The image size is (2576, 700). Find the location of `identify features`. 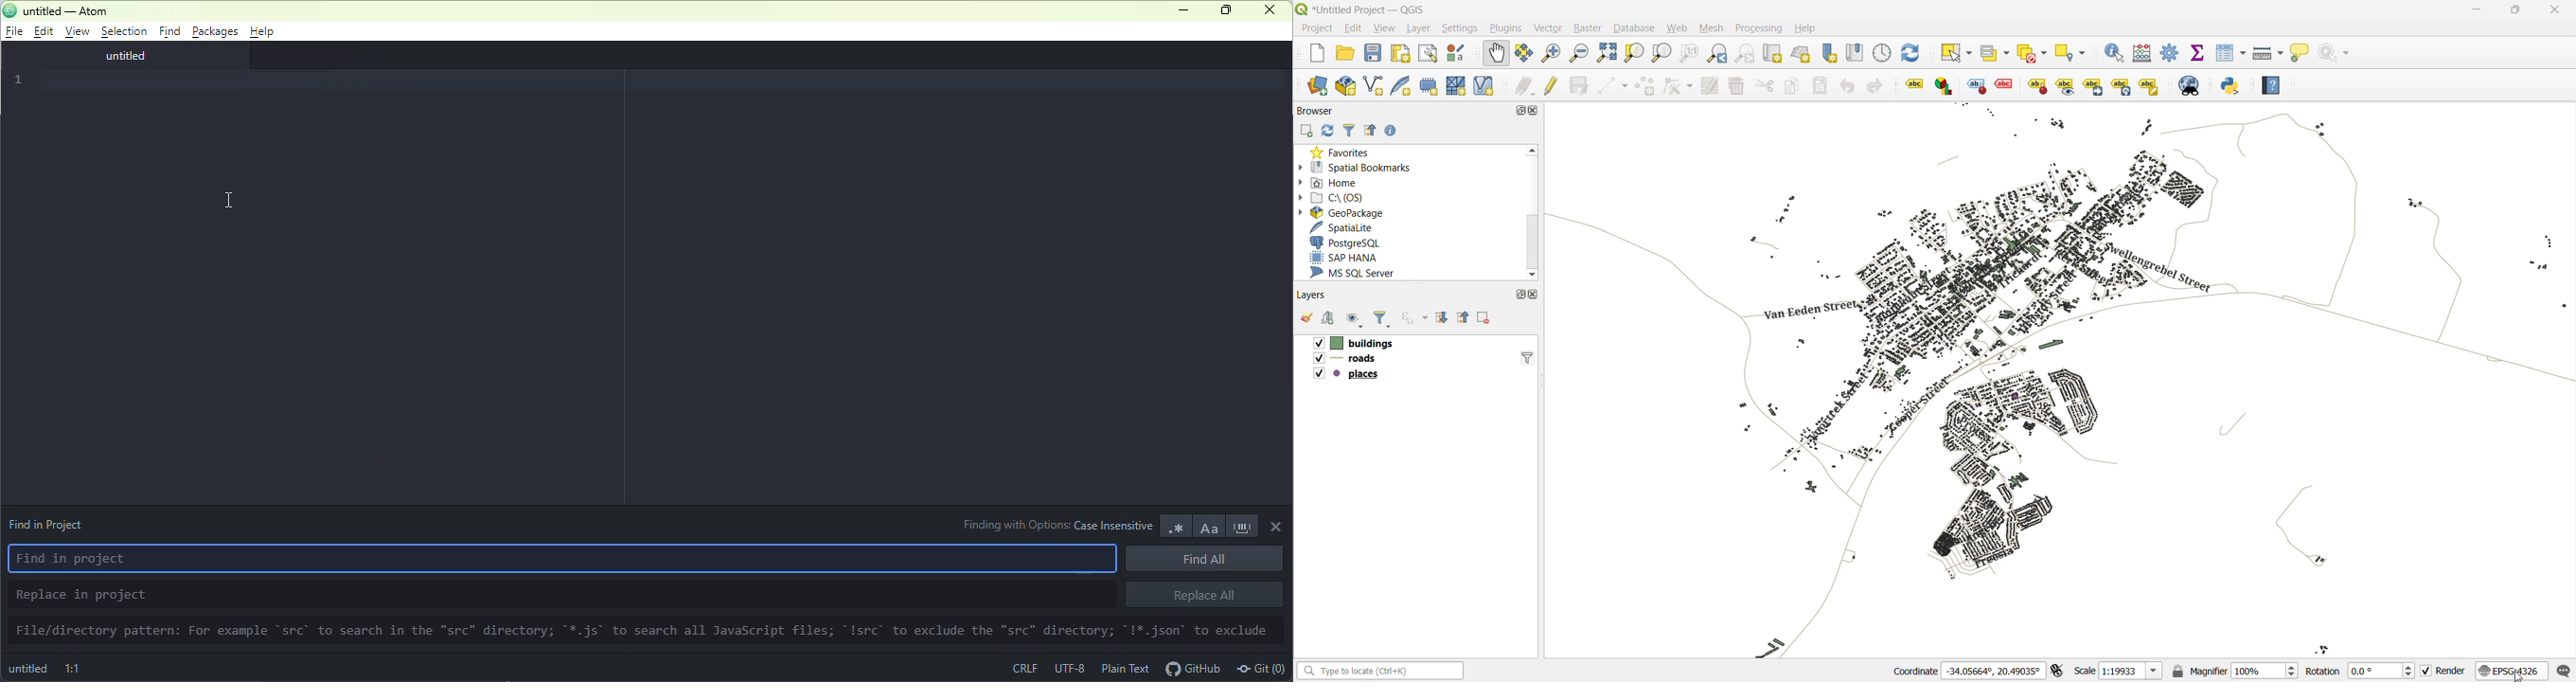

identify features is located at coordinates (2116, 53).